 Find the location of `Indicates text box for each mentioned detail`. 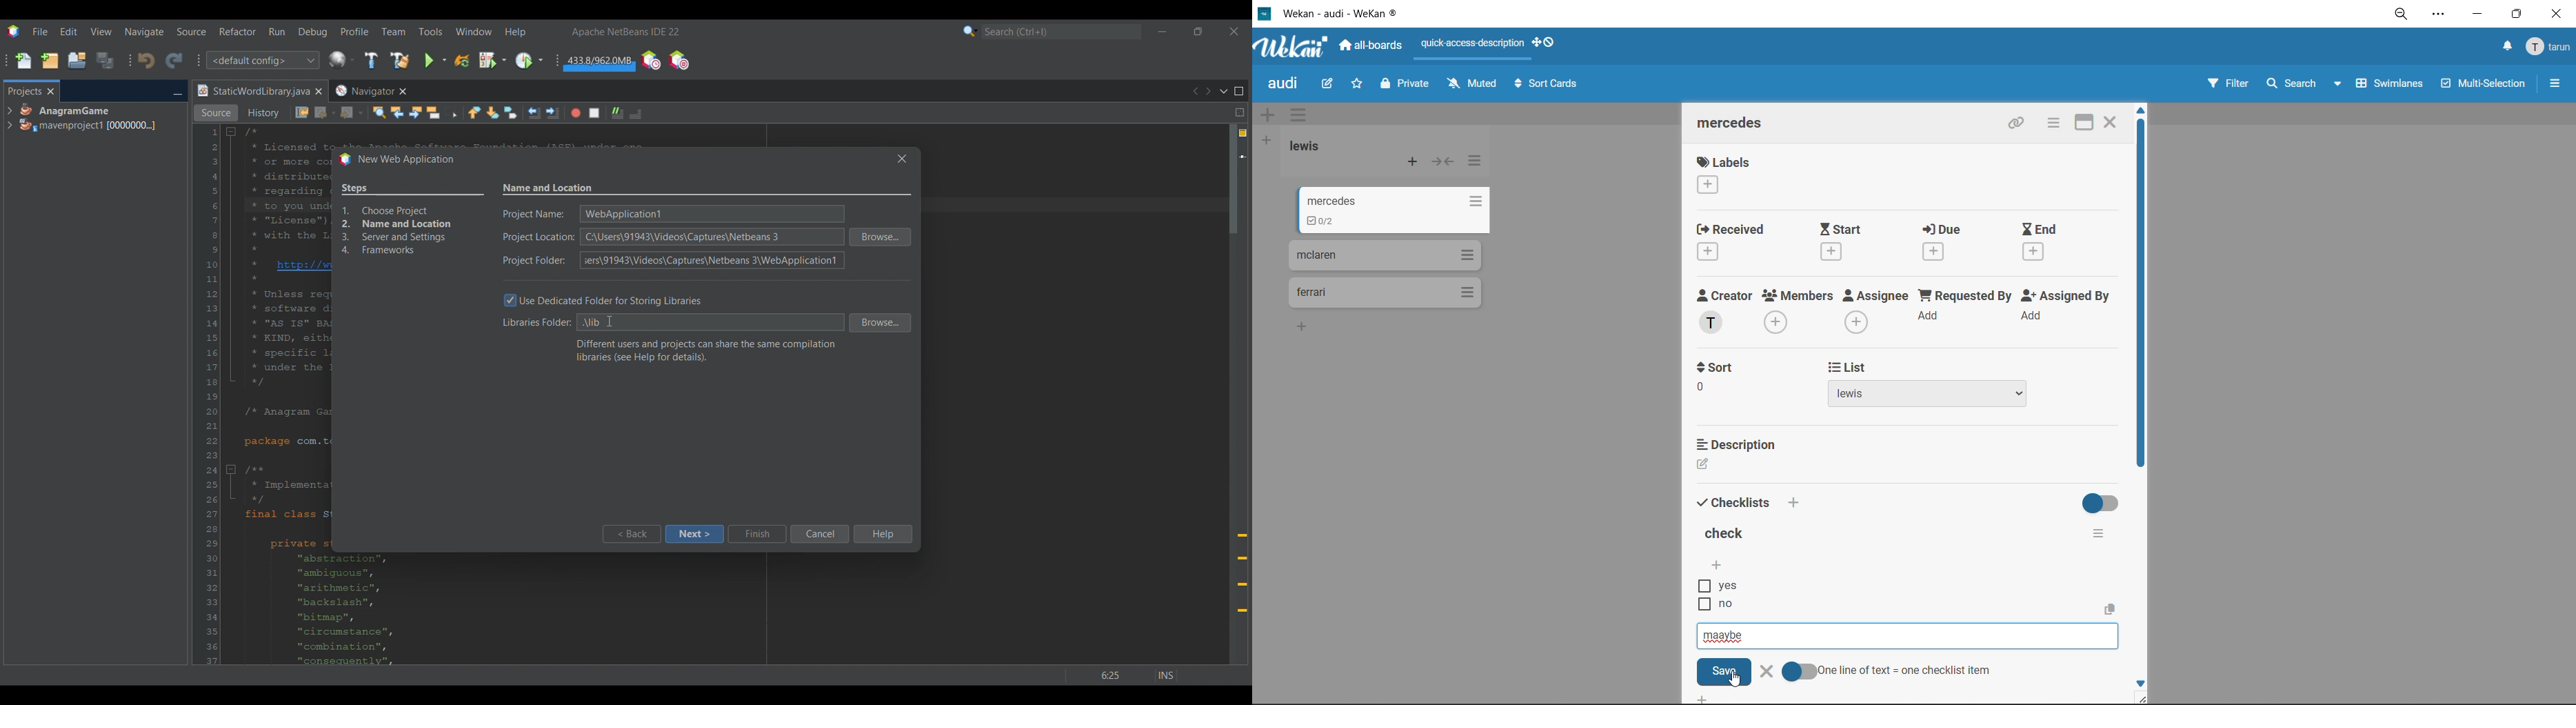

Indicates text box for each mentioned detail is located at coordinates (538, 238).